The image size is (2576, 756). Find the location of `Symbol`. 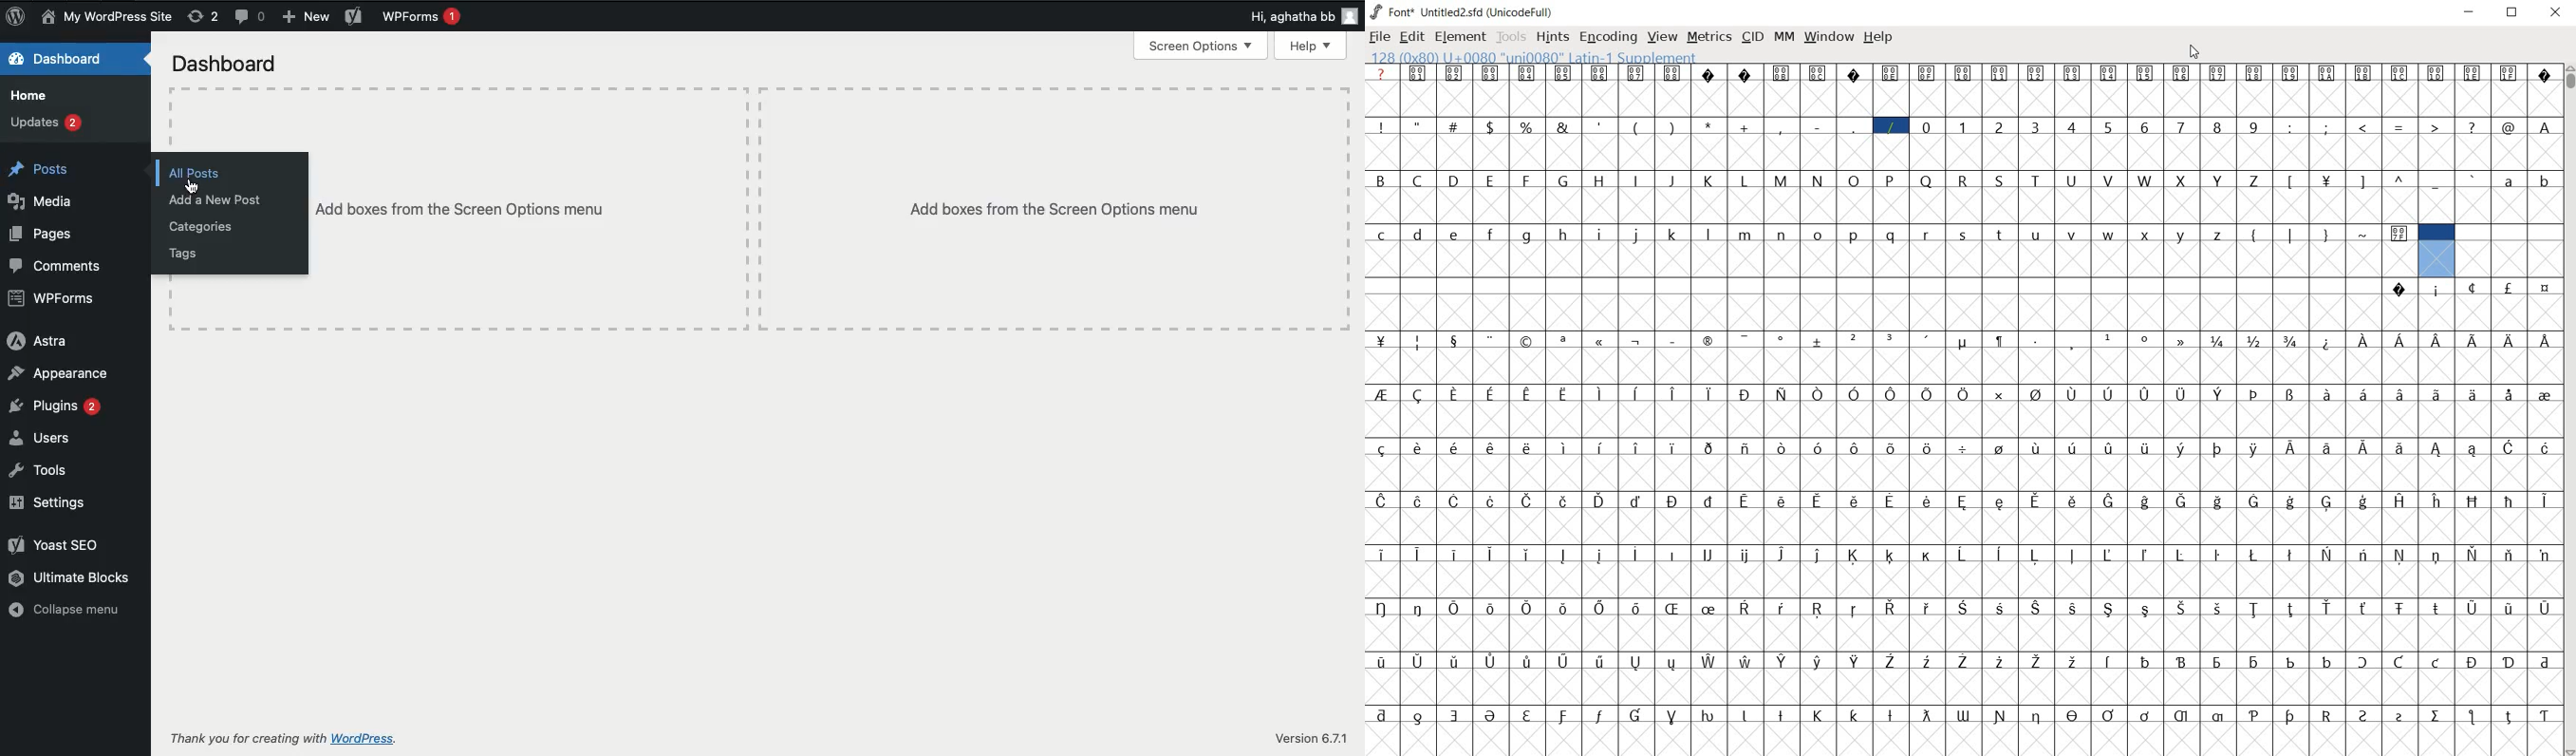

Symbol is located at coordinates (1927, 447).